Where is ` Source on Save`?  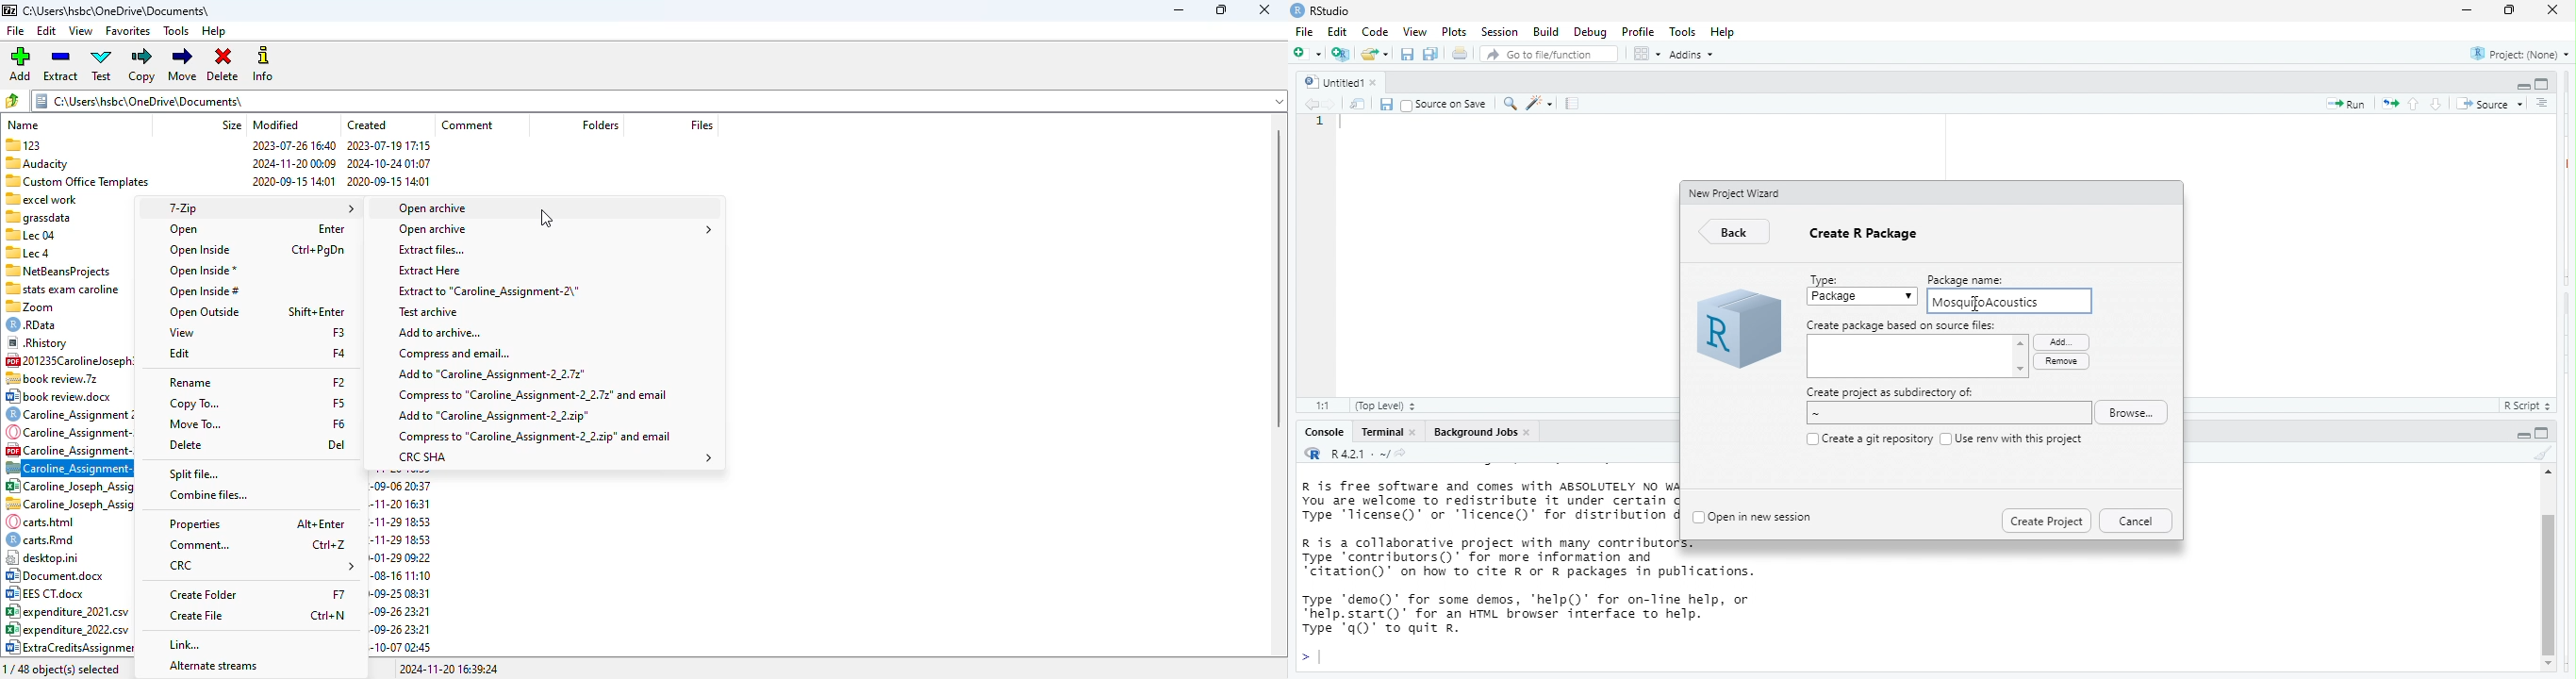  Source on Save is located at coordinates (1445, 105).